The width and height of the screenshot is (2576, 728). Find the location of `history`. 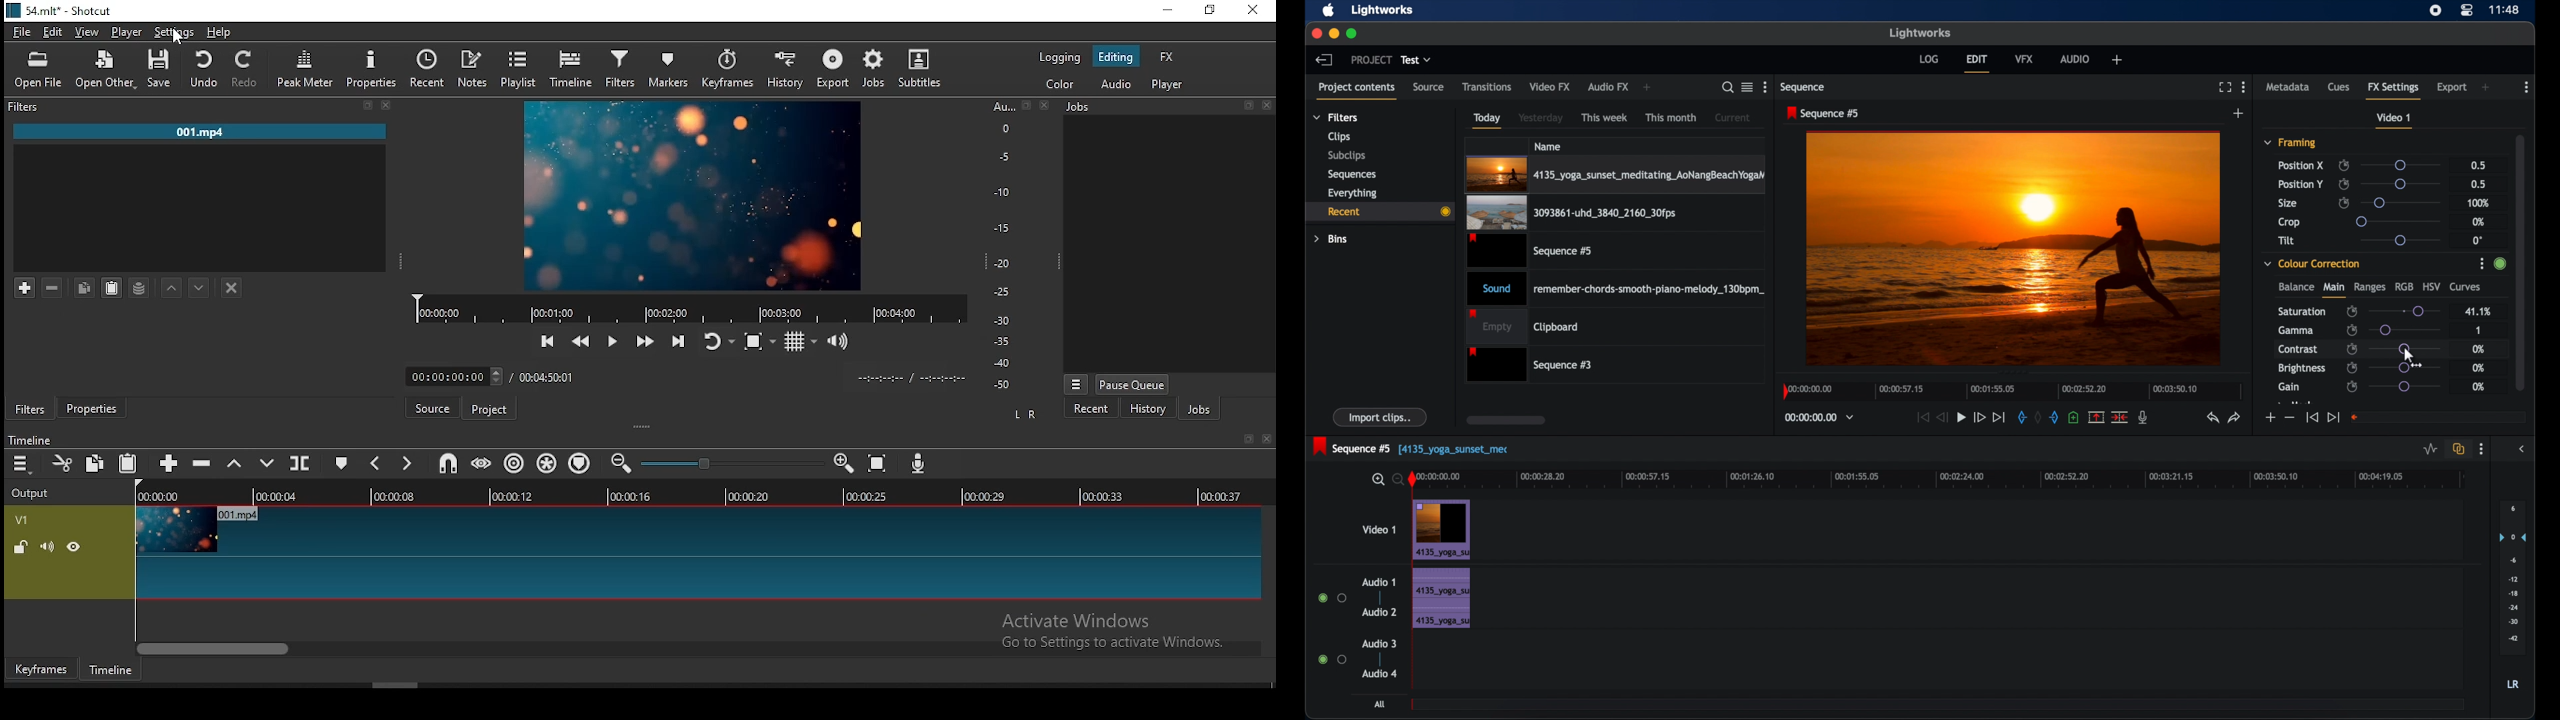

history is located at coordinates (1147, 411).